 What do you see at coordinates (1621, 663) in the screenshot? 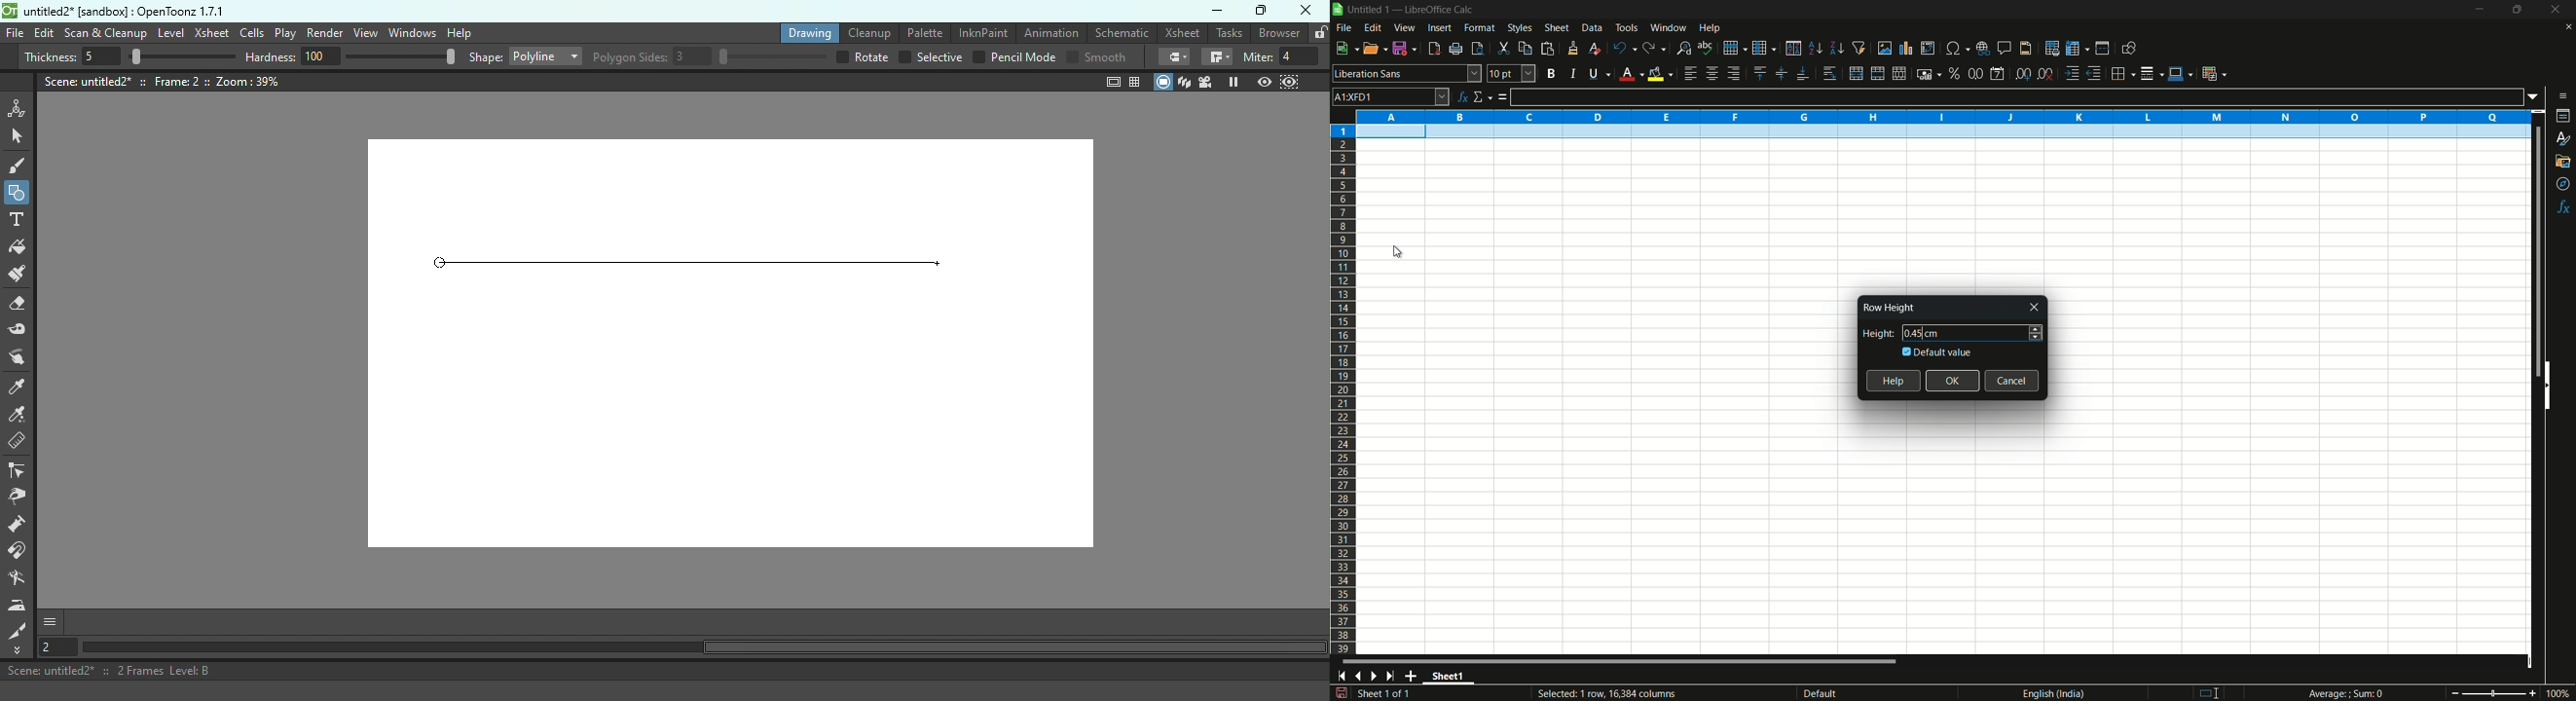
I see `scroll bar` at bounding box center [1621, 663].